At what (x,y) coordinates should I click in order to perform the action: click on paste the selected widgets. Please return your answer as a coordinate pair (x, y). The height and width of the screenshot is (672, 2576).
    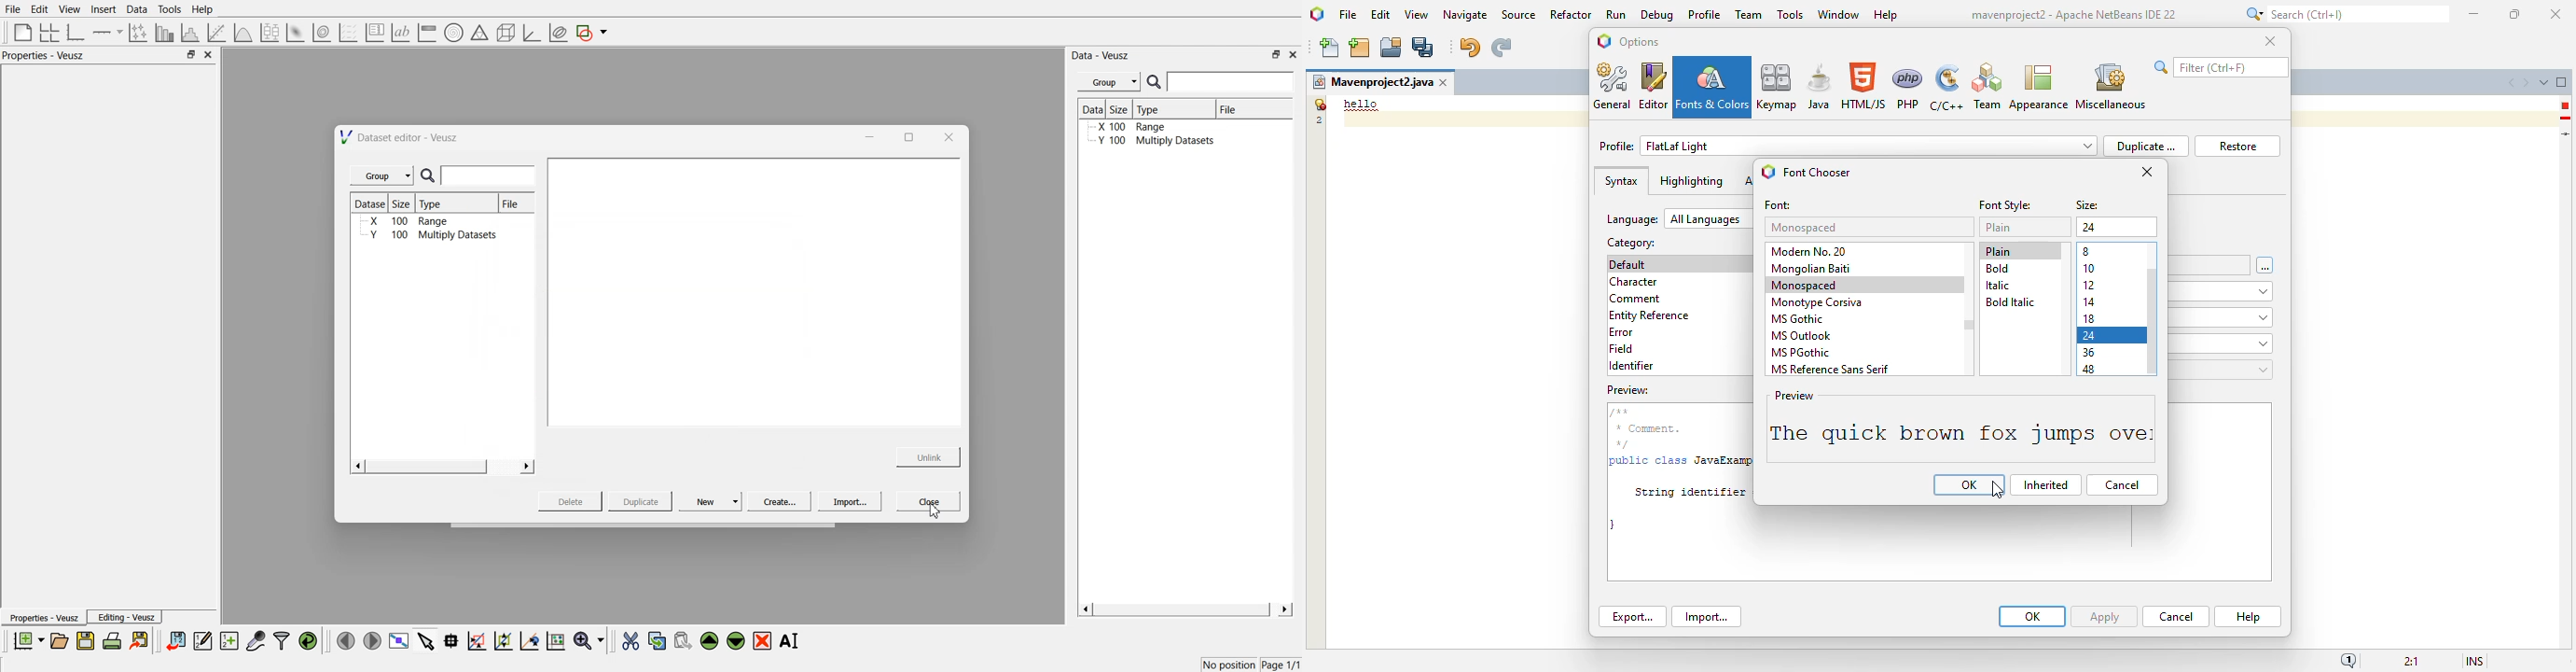
    Looking at the image, I should click on (682, 640).